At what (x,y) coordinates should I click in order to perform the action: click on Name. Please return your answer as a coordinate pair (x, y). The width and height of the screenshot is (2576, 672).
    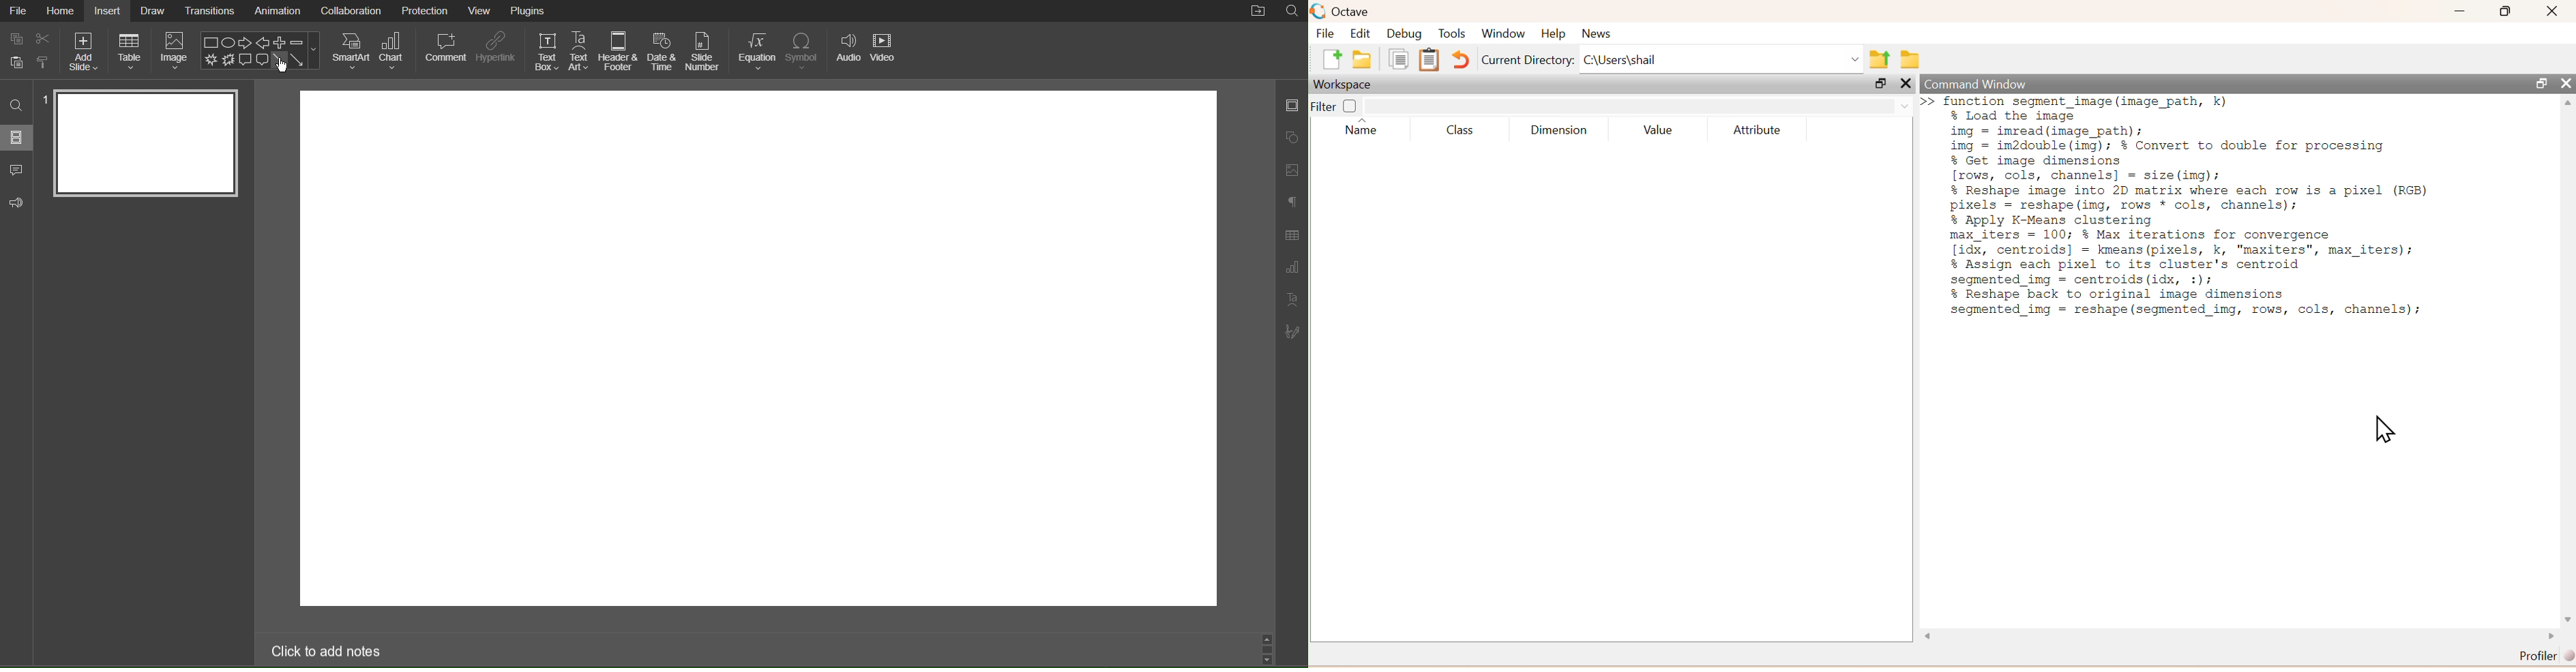
    Looking at the image, I should click on (1362, 129).